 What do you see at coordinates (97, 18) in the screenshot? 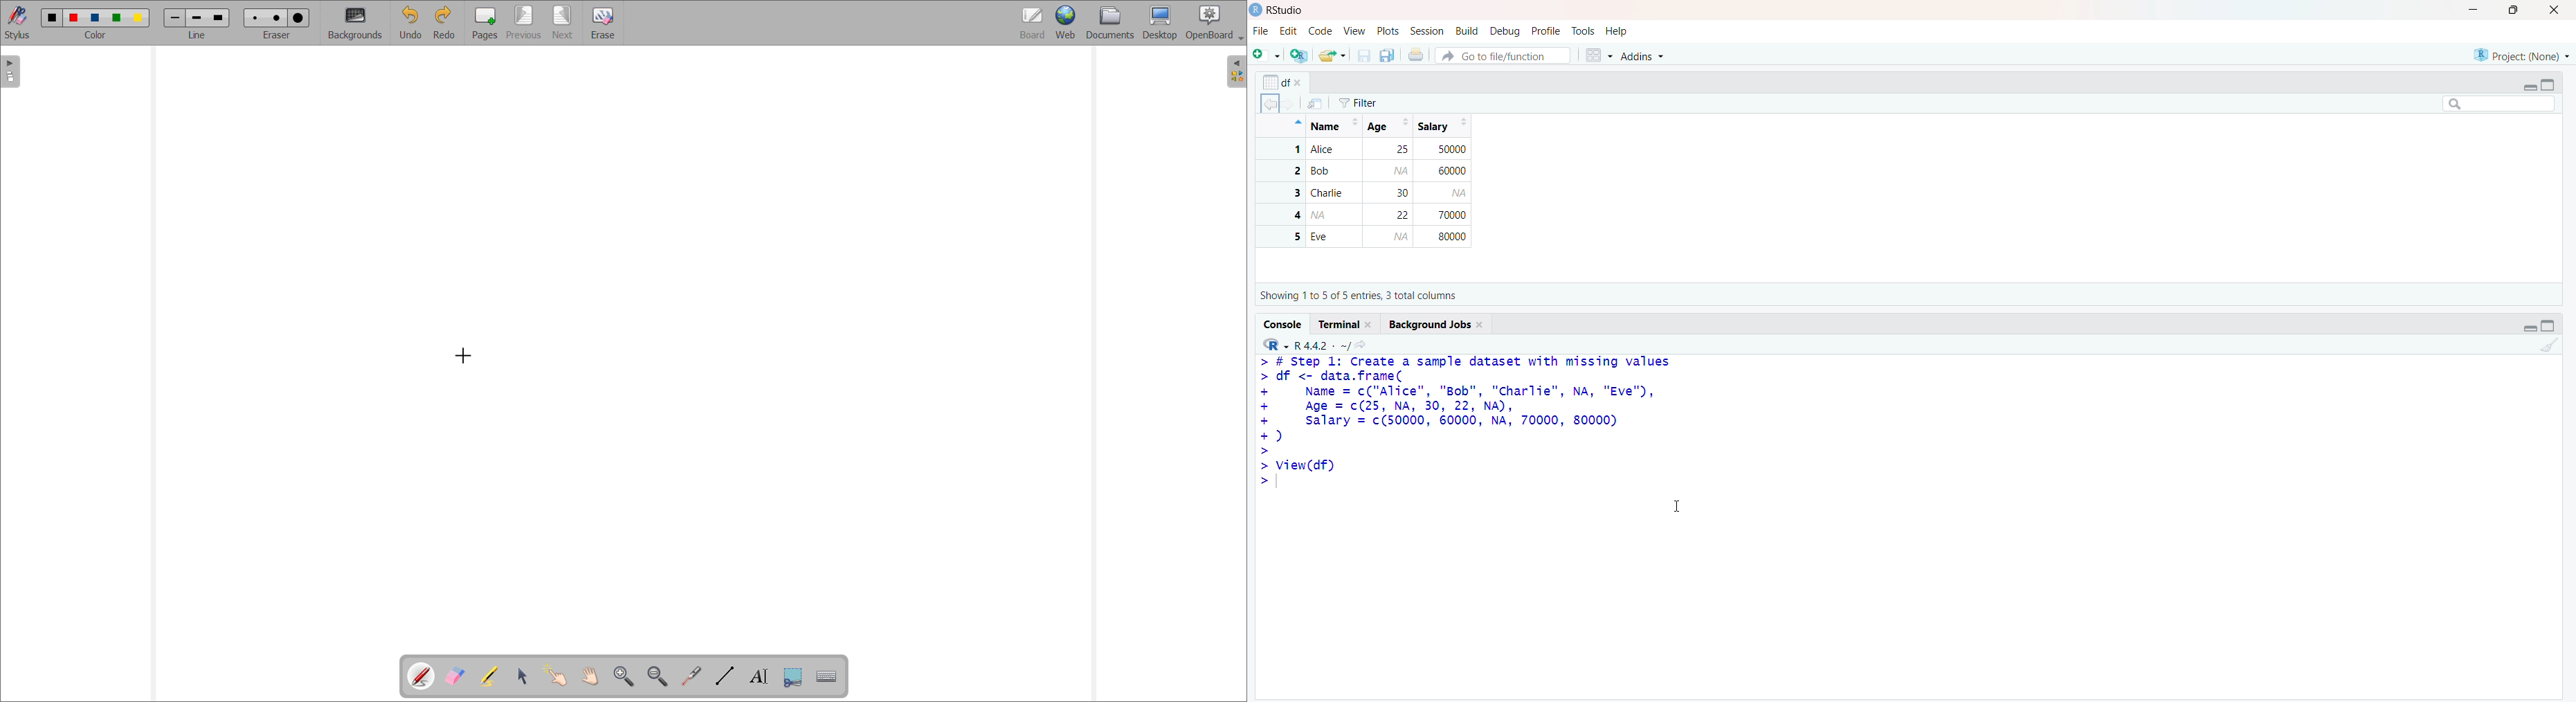
I see `color` at bounding box center [97, 18].